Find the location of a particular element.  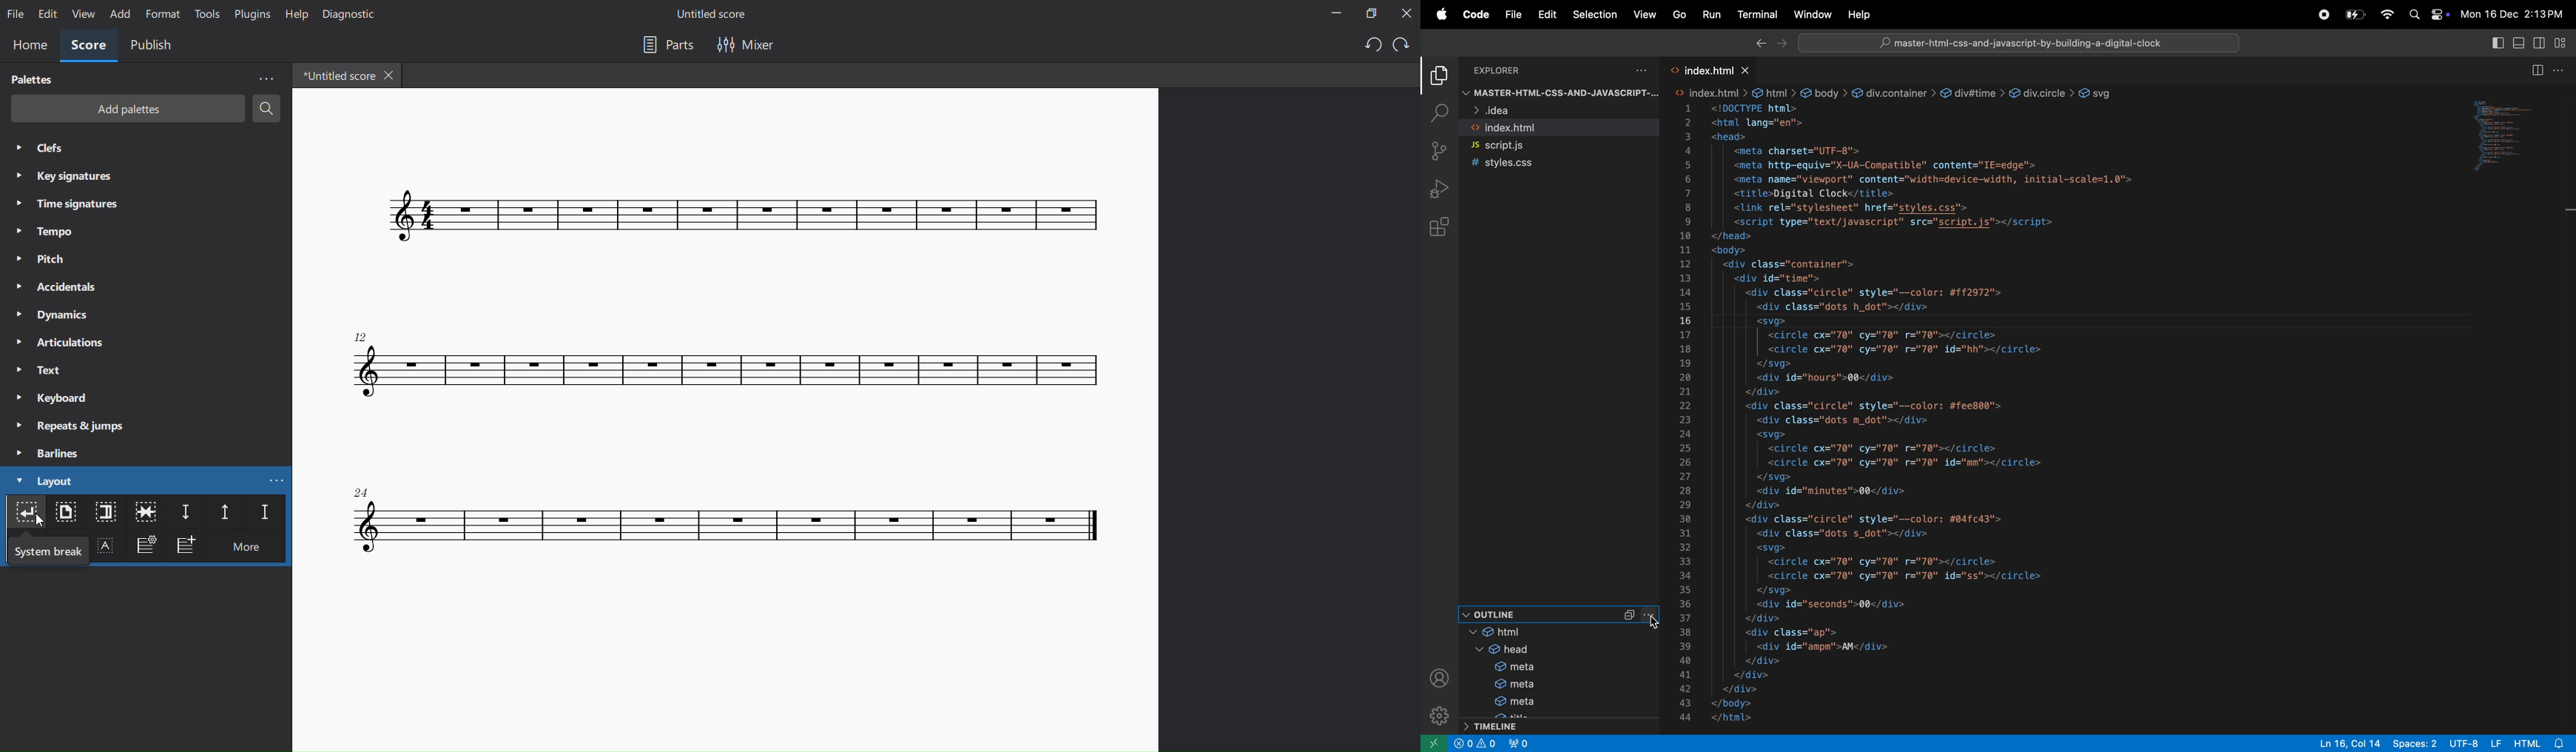

code window is located at coordinates (2514, 132).